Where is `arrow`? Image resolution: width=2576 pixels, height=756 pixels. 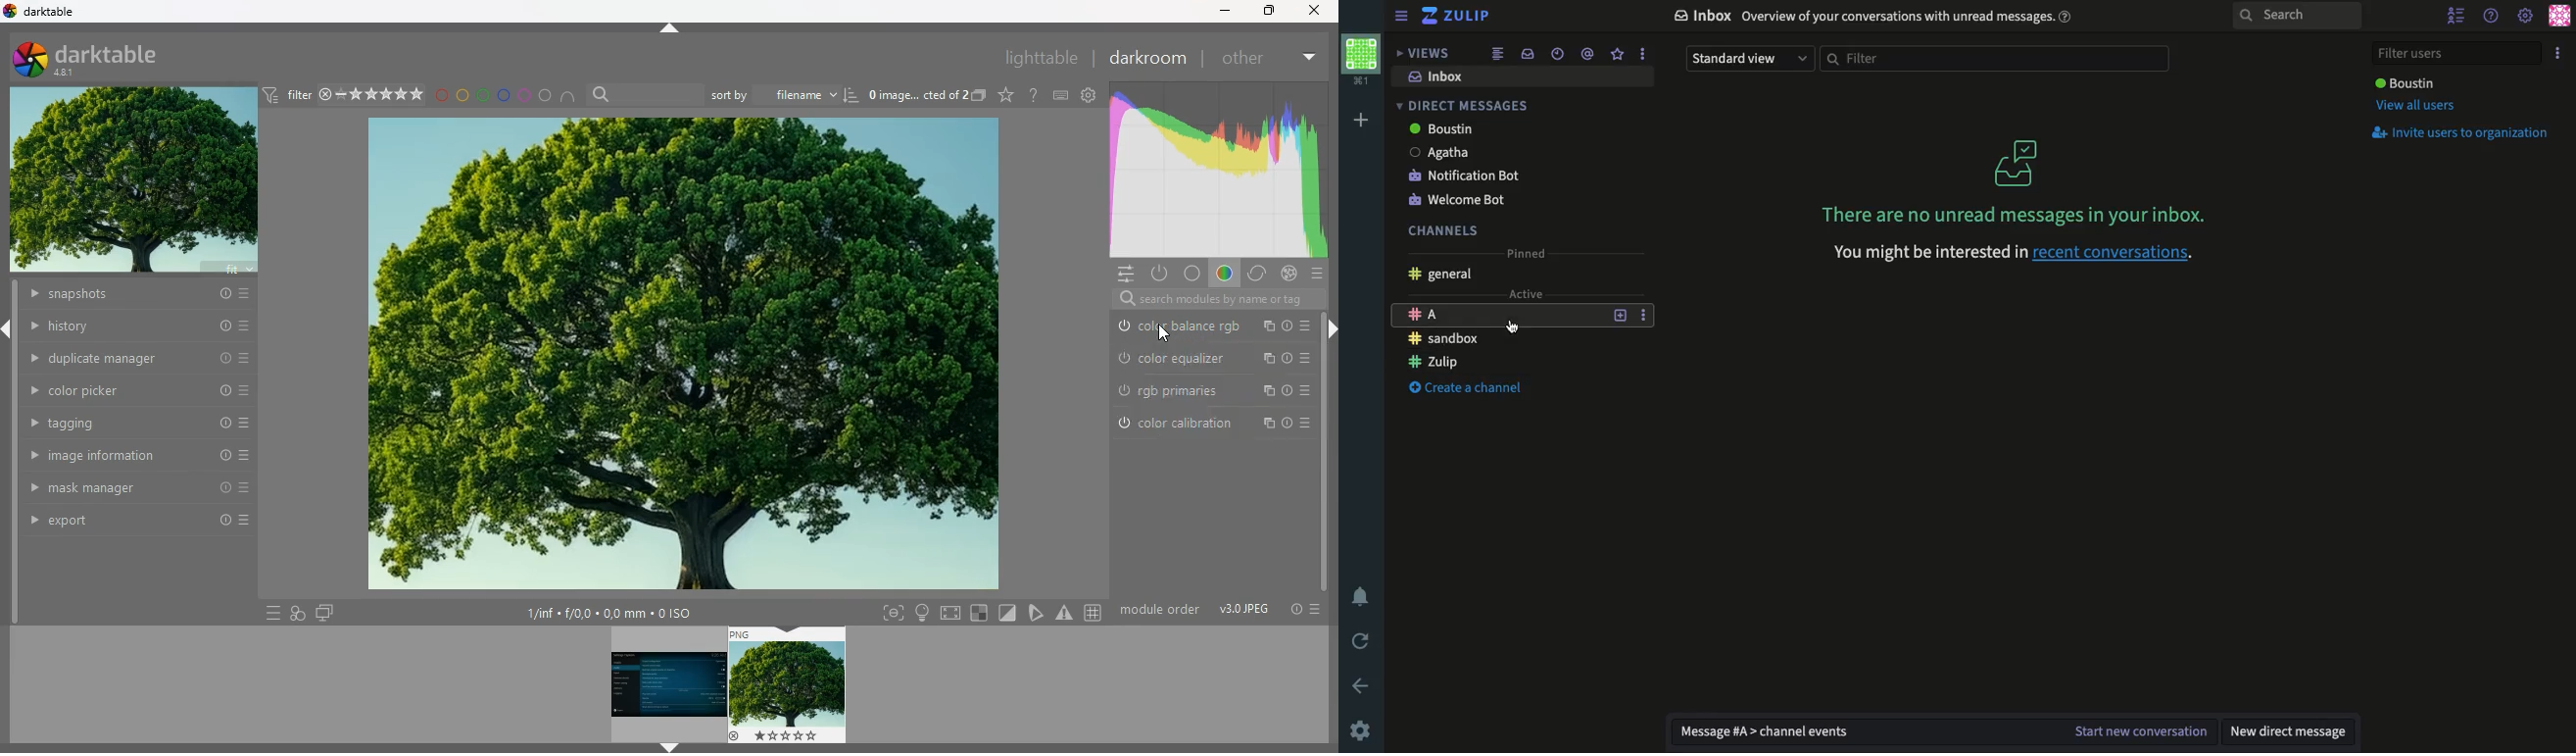 arrow is located at coordinates (670, 29).